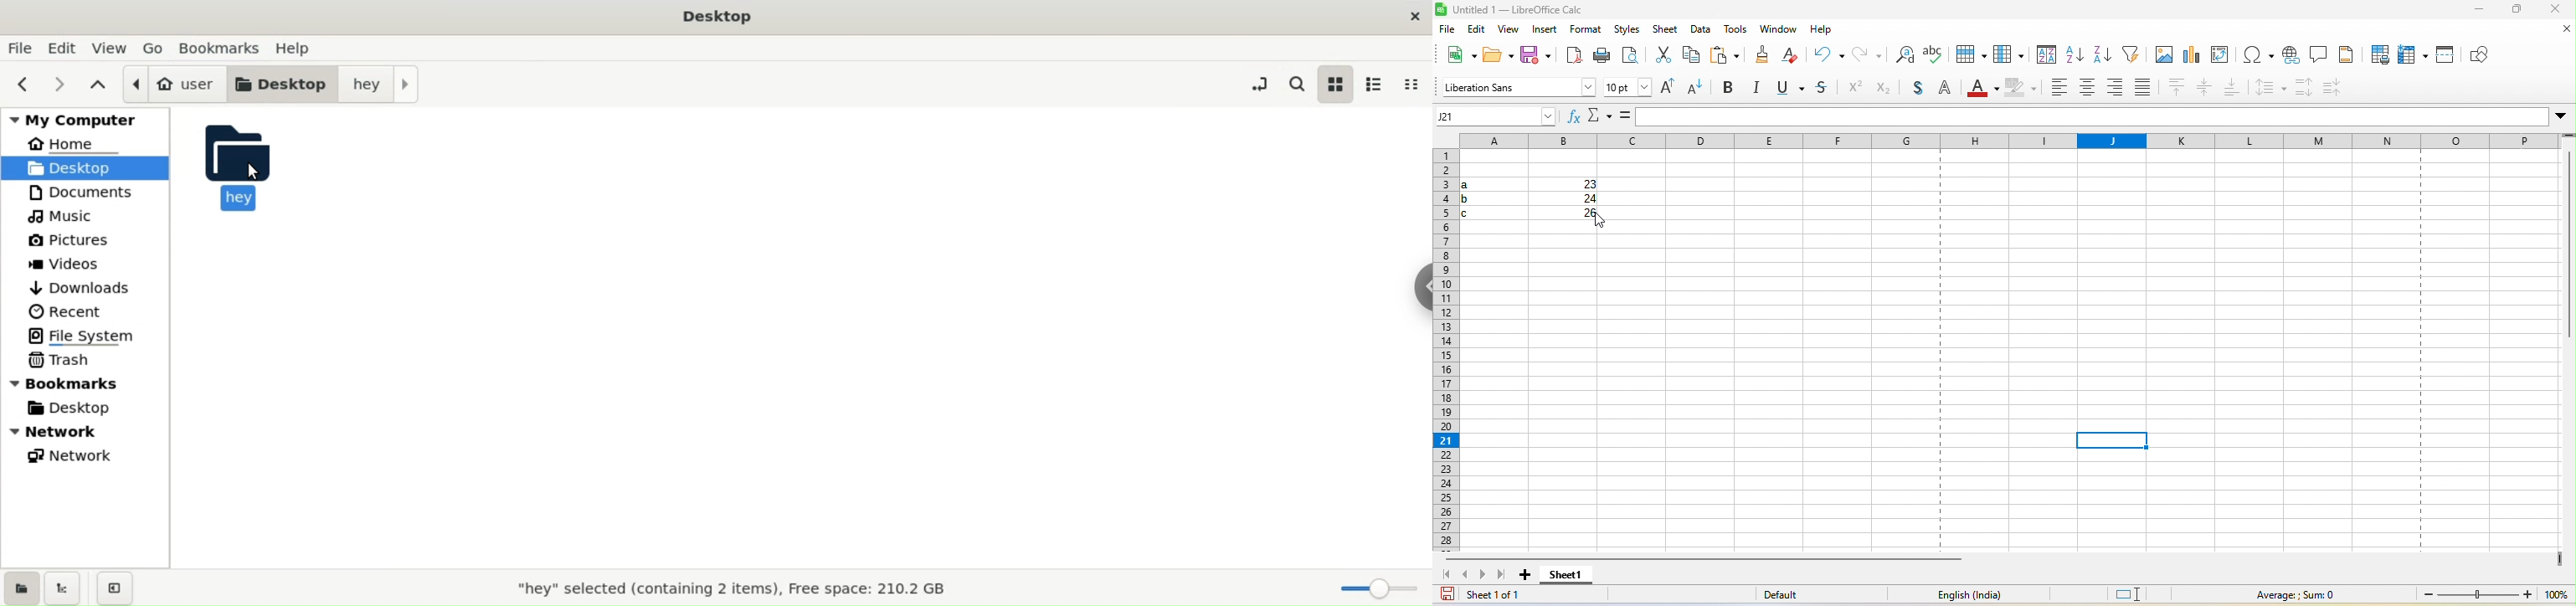  I want to click on export direct as pdf, so click(1570, 57).